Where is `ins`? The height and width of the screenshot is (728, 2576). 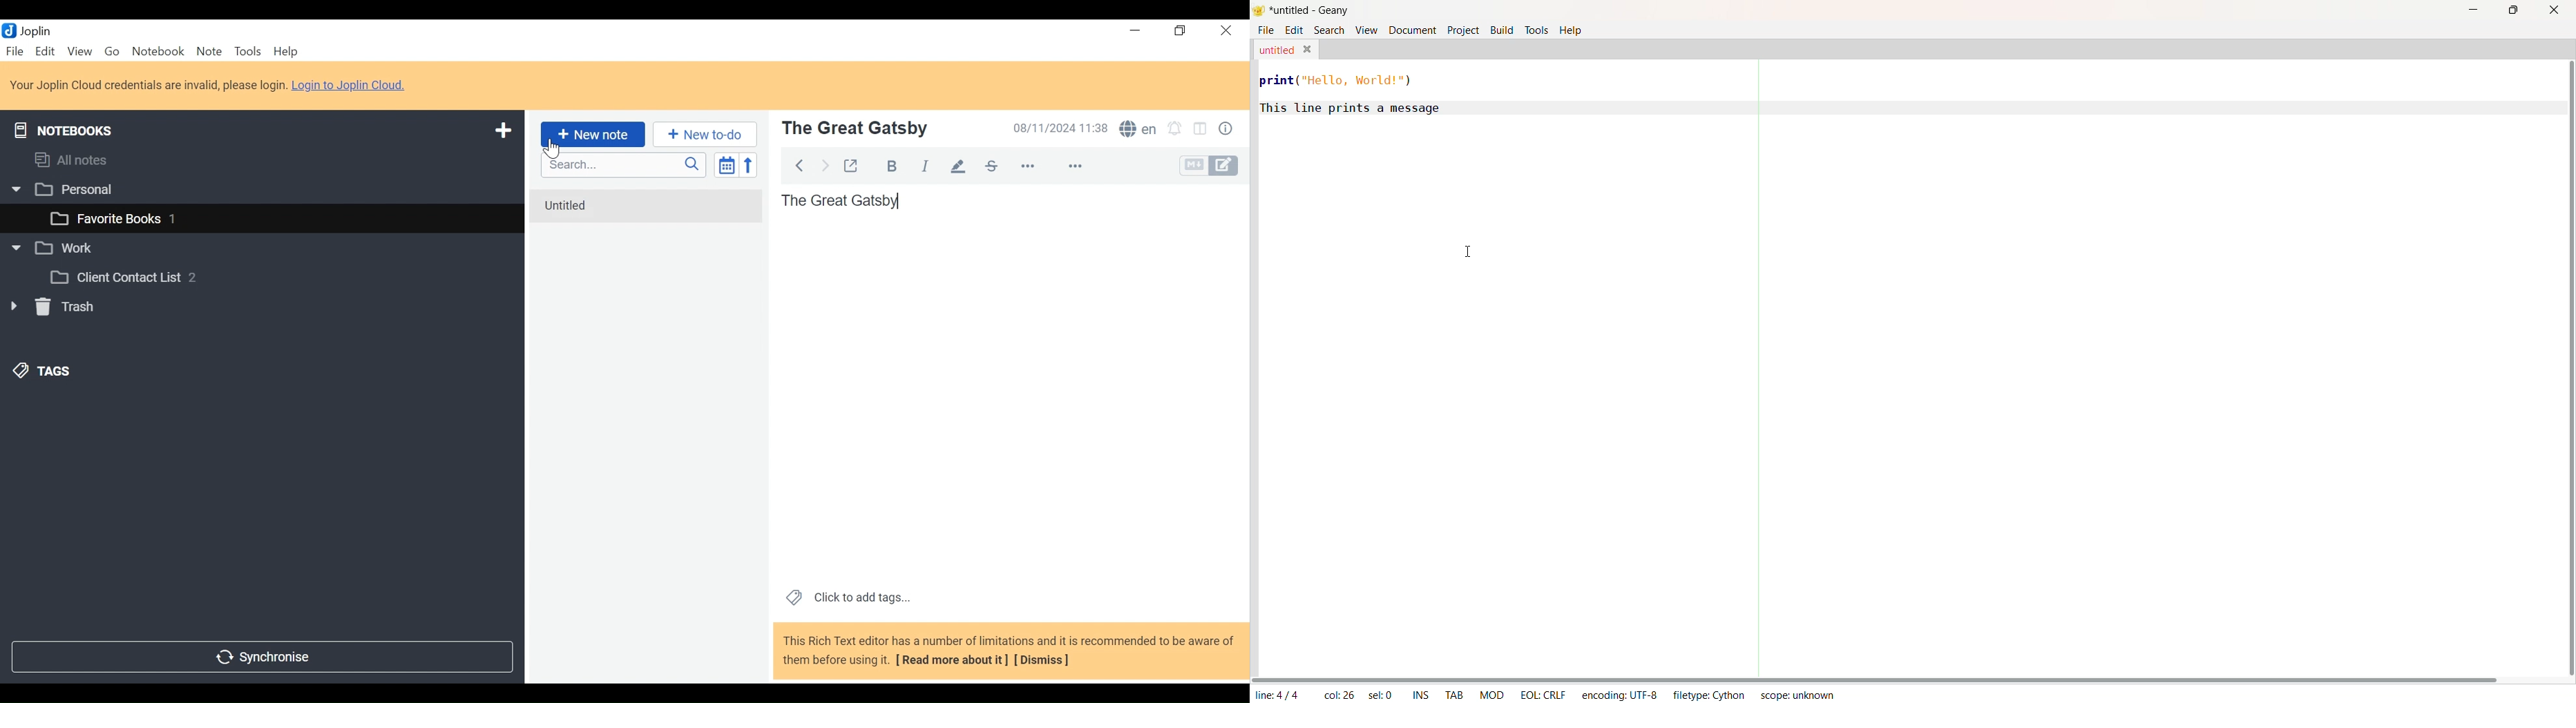
ins is located at coordinates (1419, 693).